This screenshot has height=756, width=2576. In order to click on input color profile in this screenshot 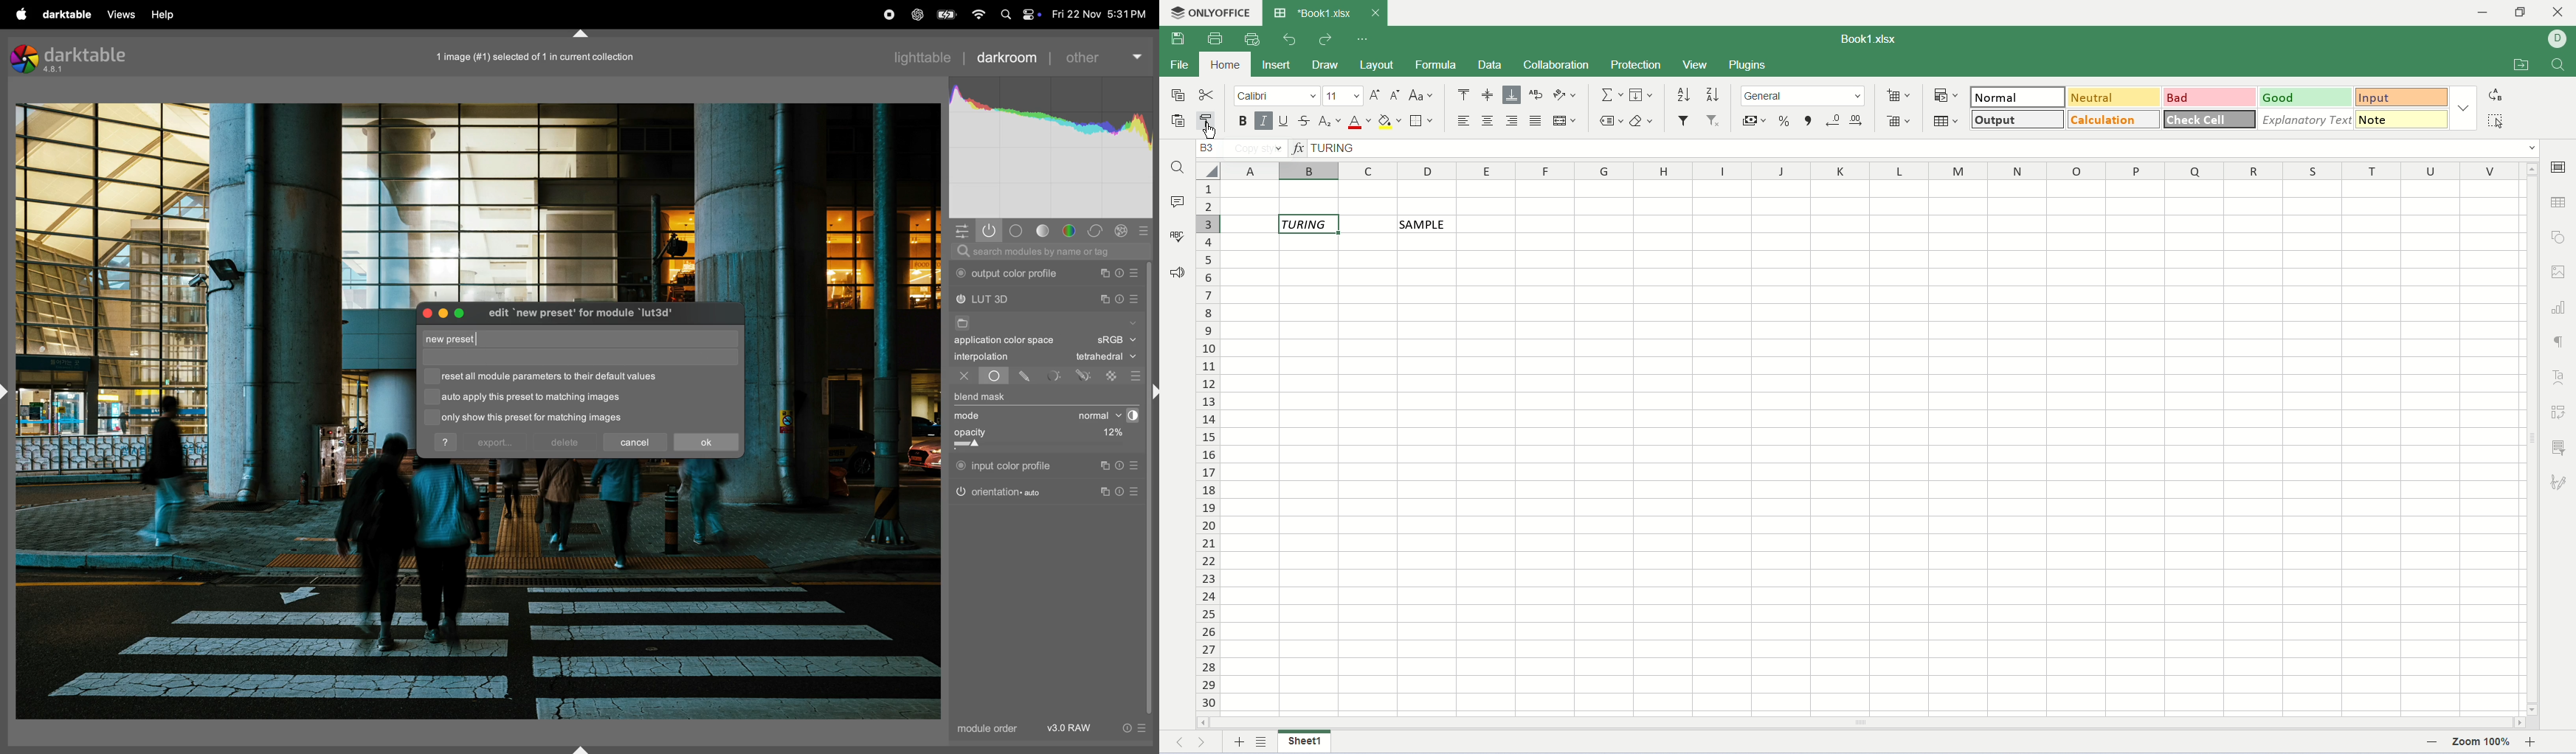, I will do `click(1005, 464)`.